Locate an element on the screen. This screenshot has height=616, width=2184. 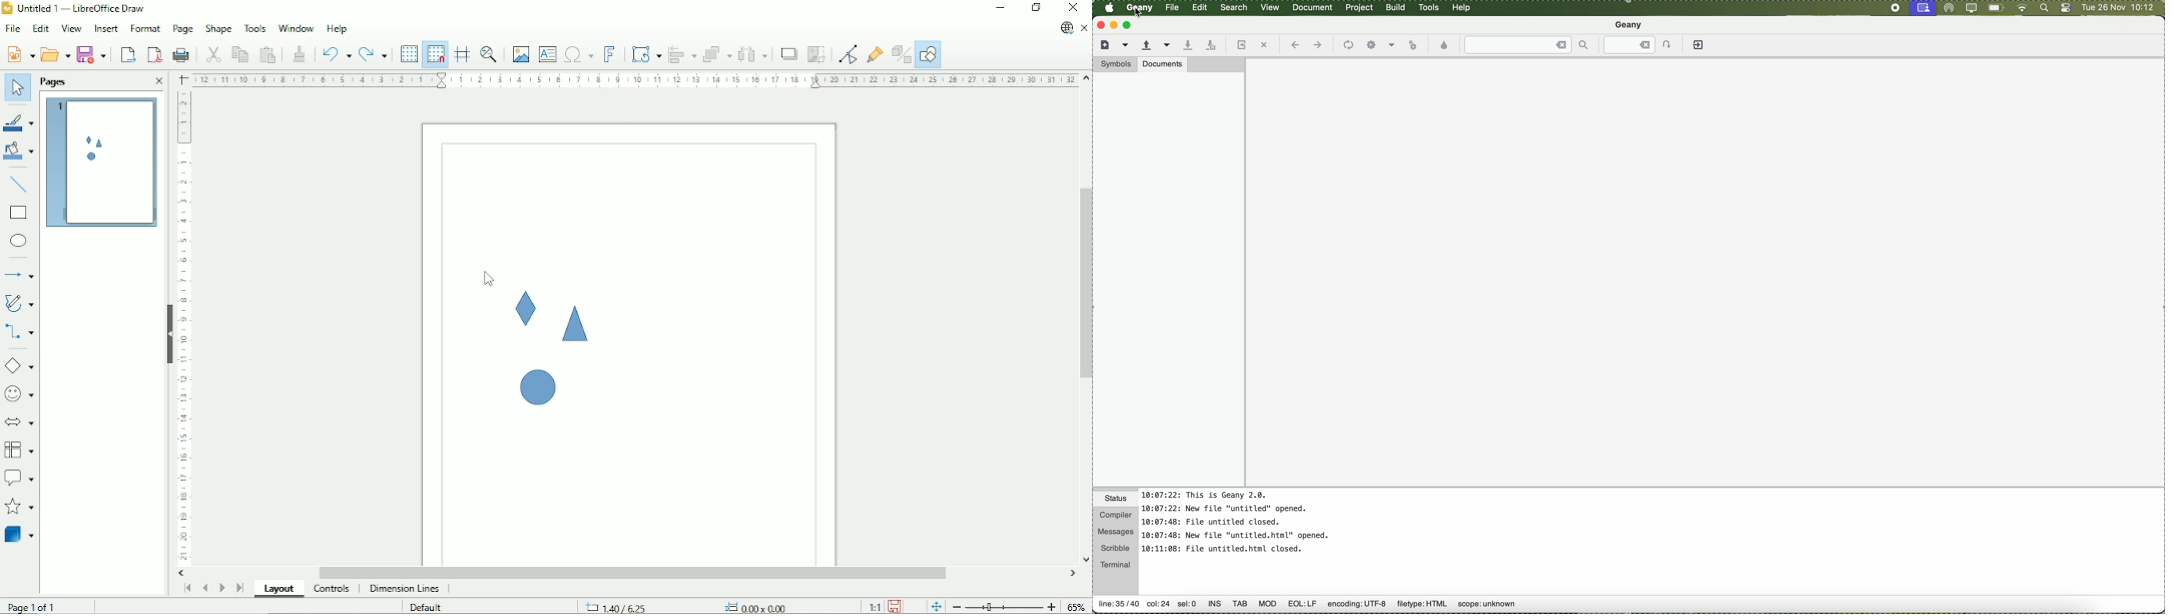
Horizontal scroll button is located at coordinates (1072, 575).